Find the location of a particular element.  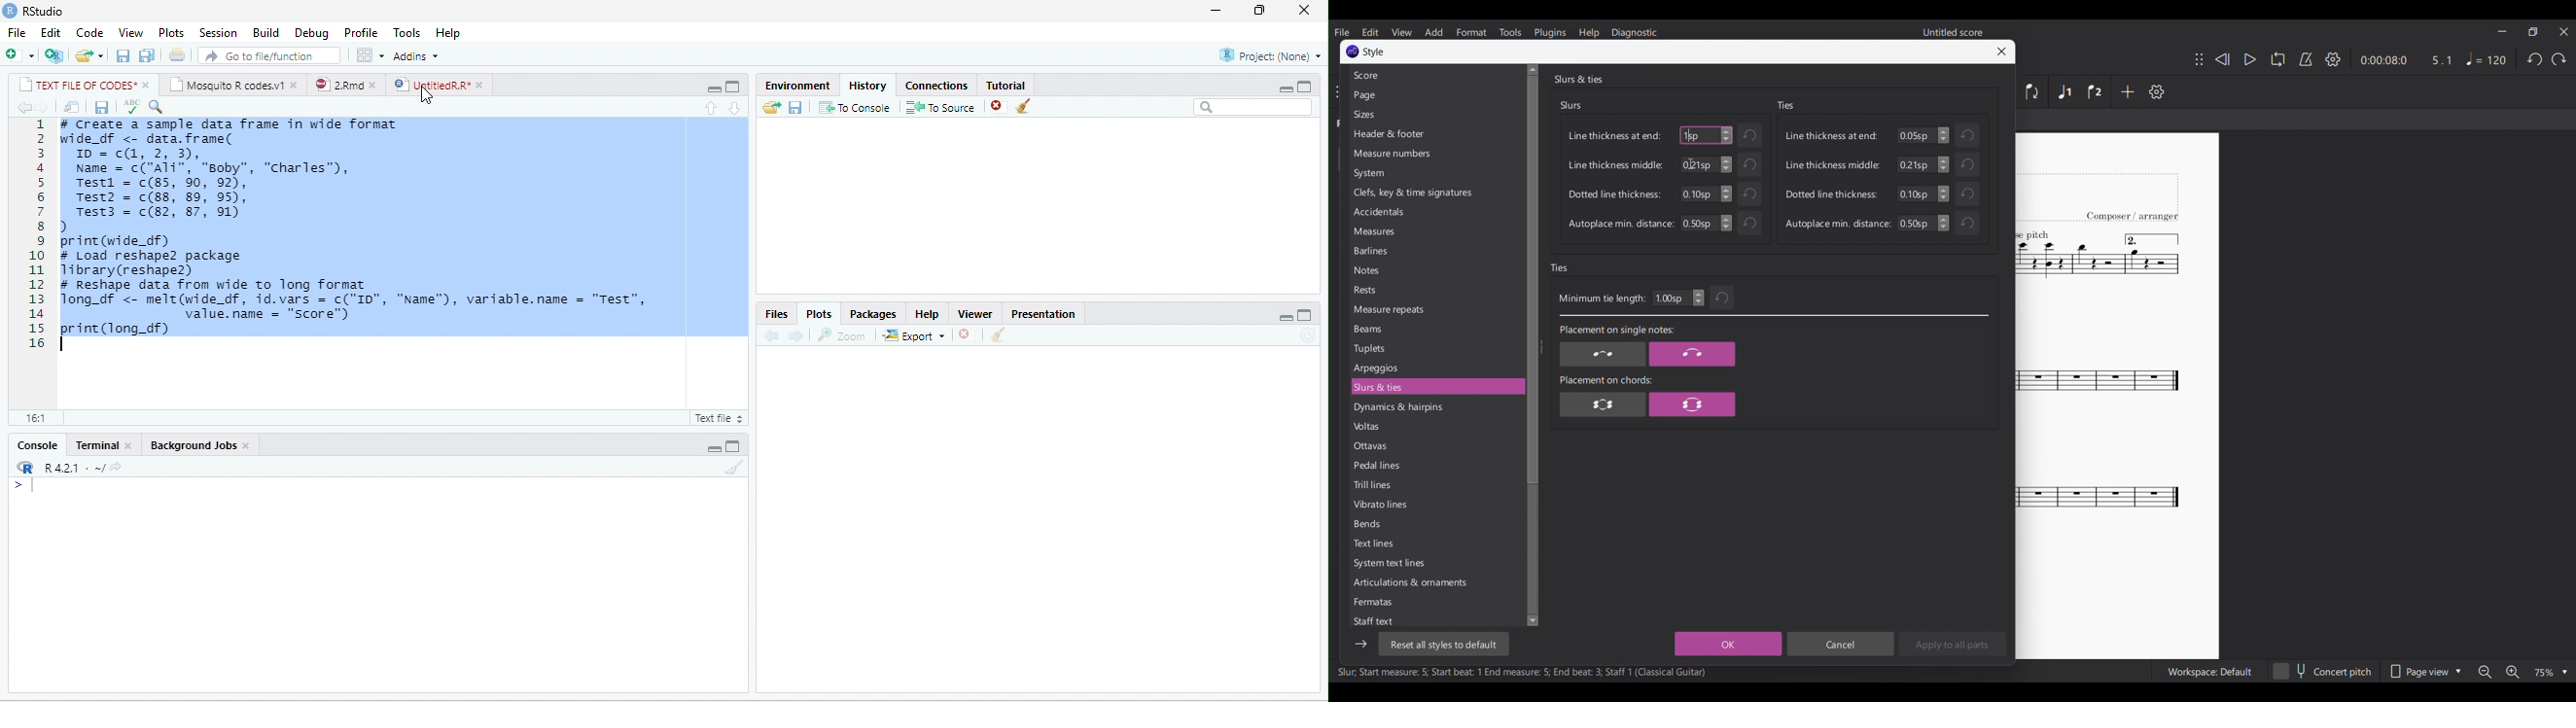

search bar is located at coordinates (1254, 107).